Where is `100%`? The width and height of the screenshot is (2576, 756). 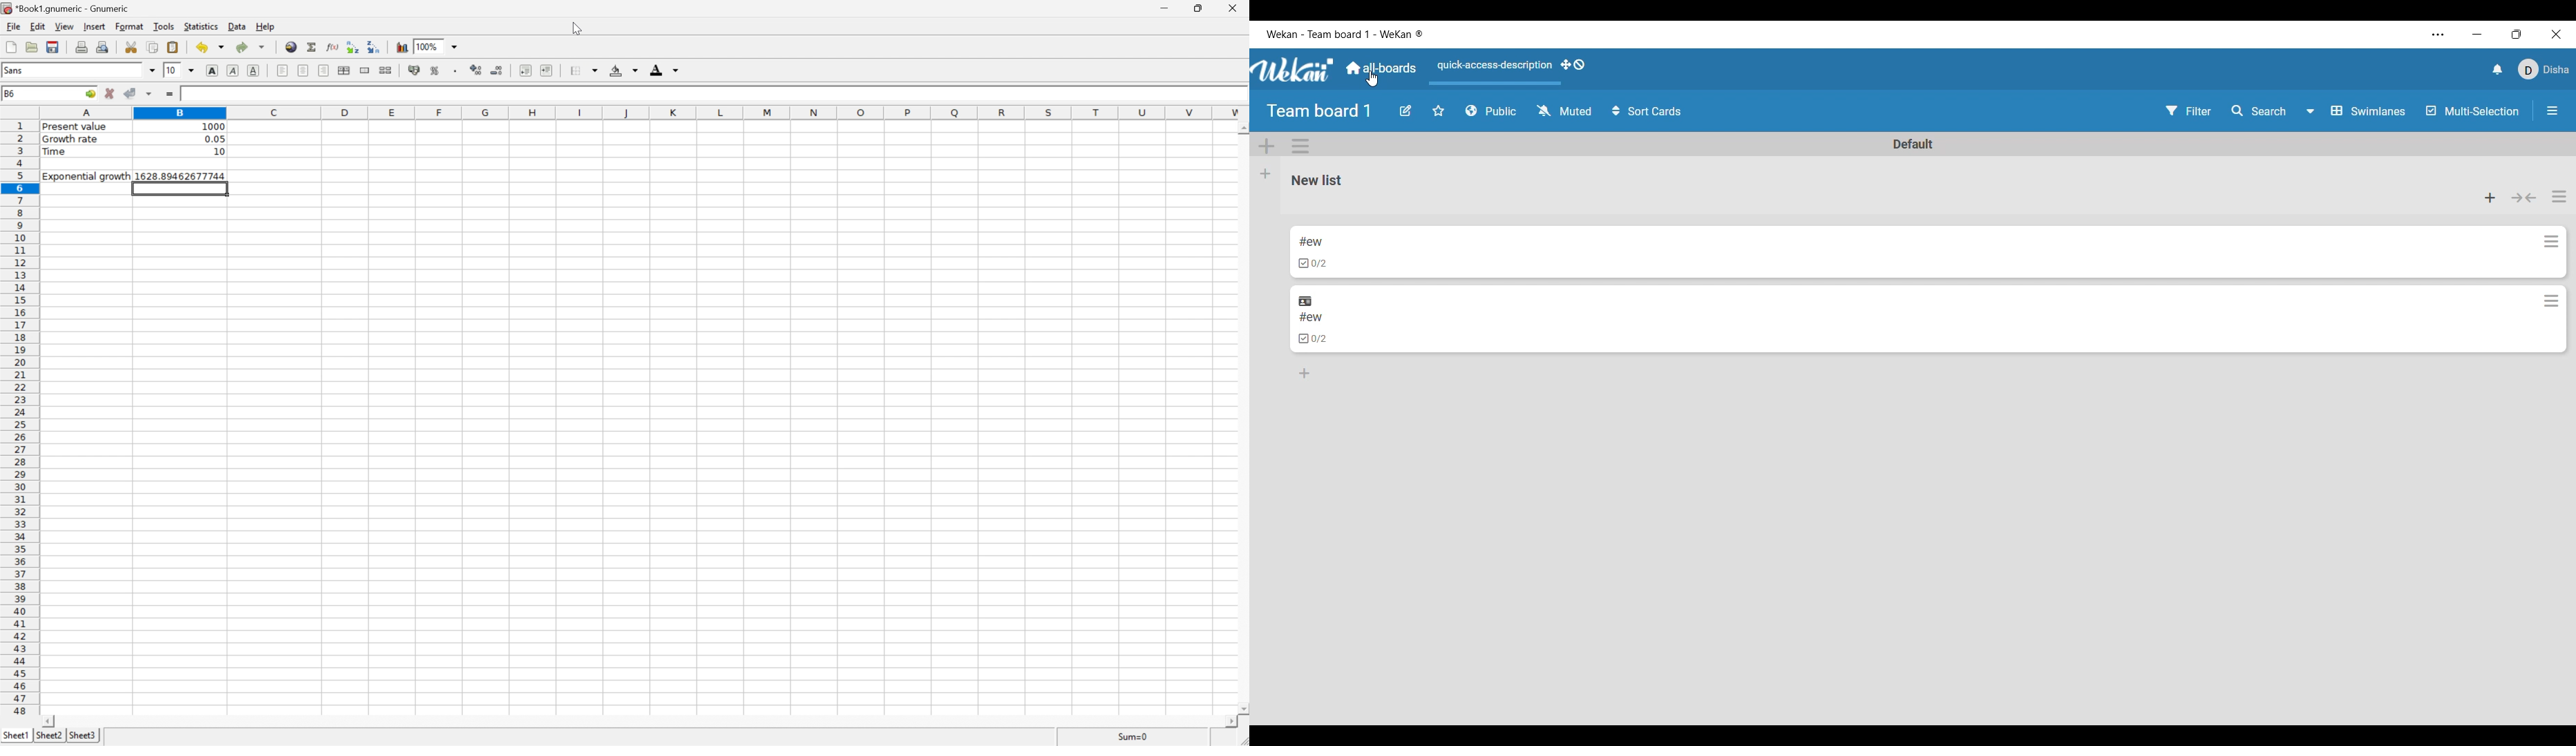
100% is located at coordinates (429, 47).